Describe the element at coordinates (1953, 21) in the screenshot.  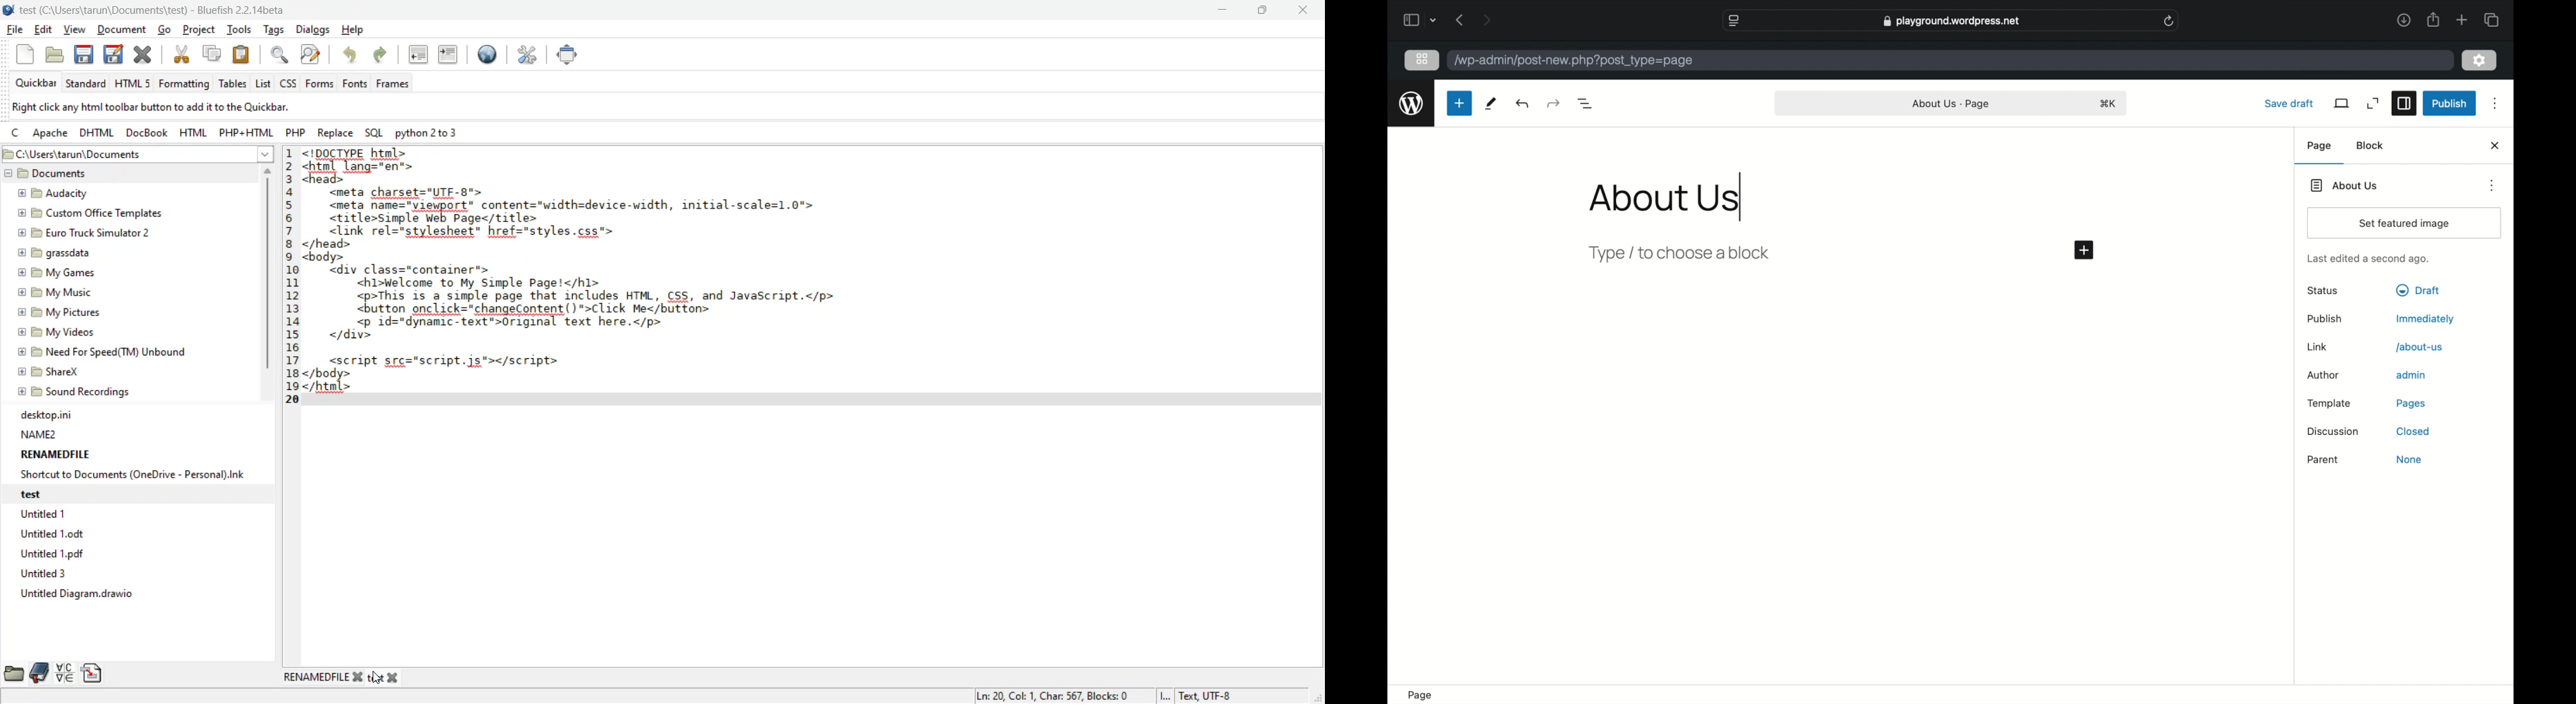
I see `web address` at that location.